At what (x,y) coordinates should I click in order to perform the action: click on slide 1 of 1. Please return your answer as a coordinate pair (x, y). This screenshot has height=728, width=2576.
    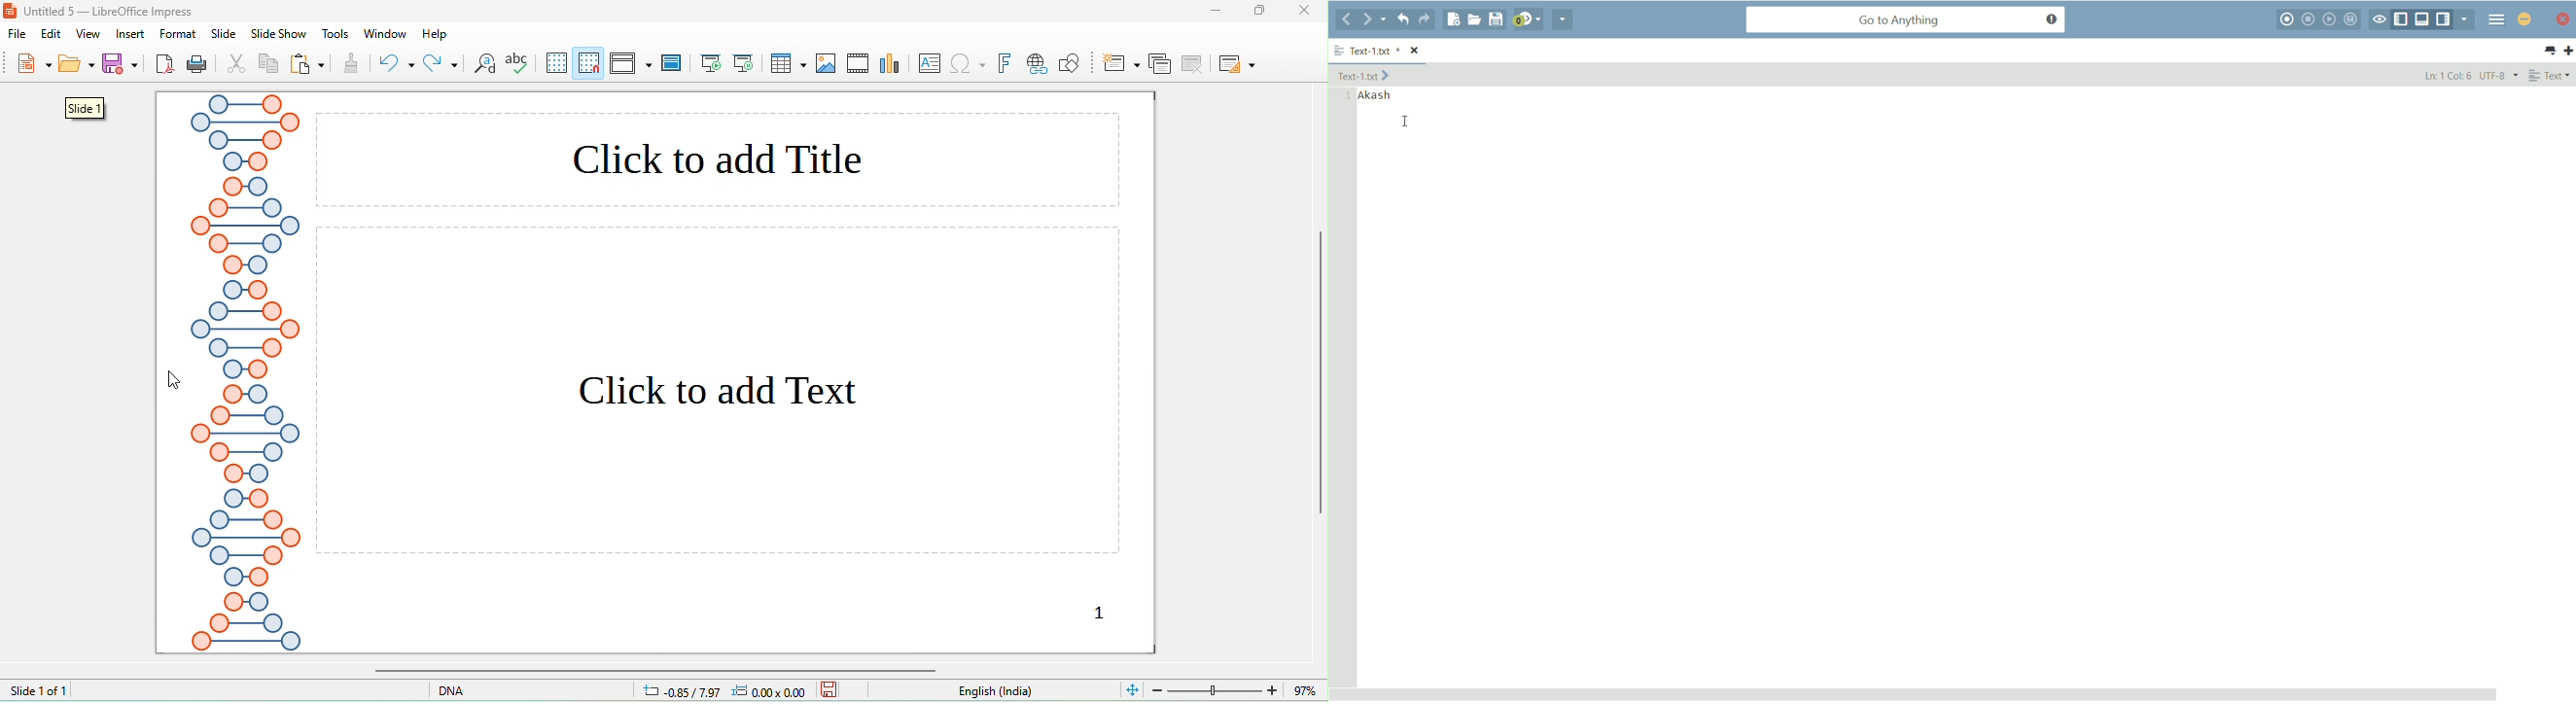
    Looking at the image, I should click on (39, 689).